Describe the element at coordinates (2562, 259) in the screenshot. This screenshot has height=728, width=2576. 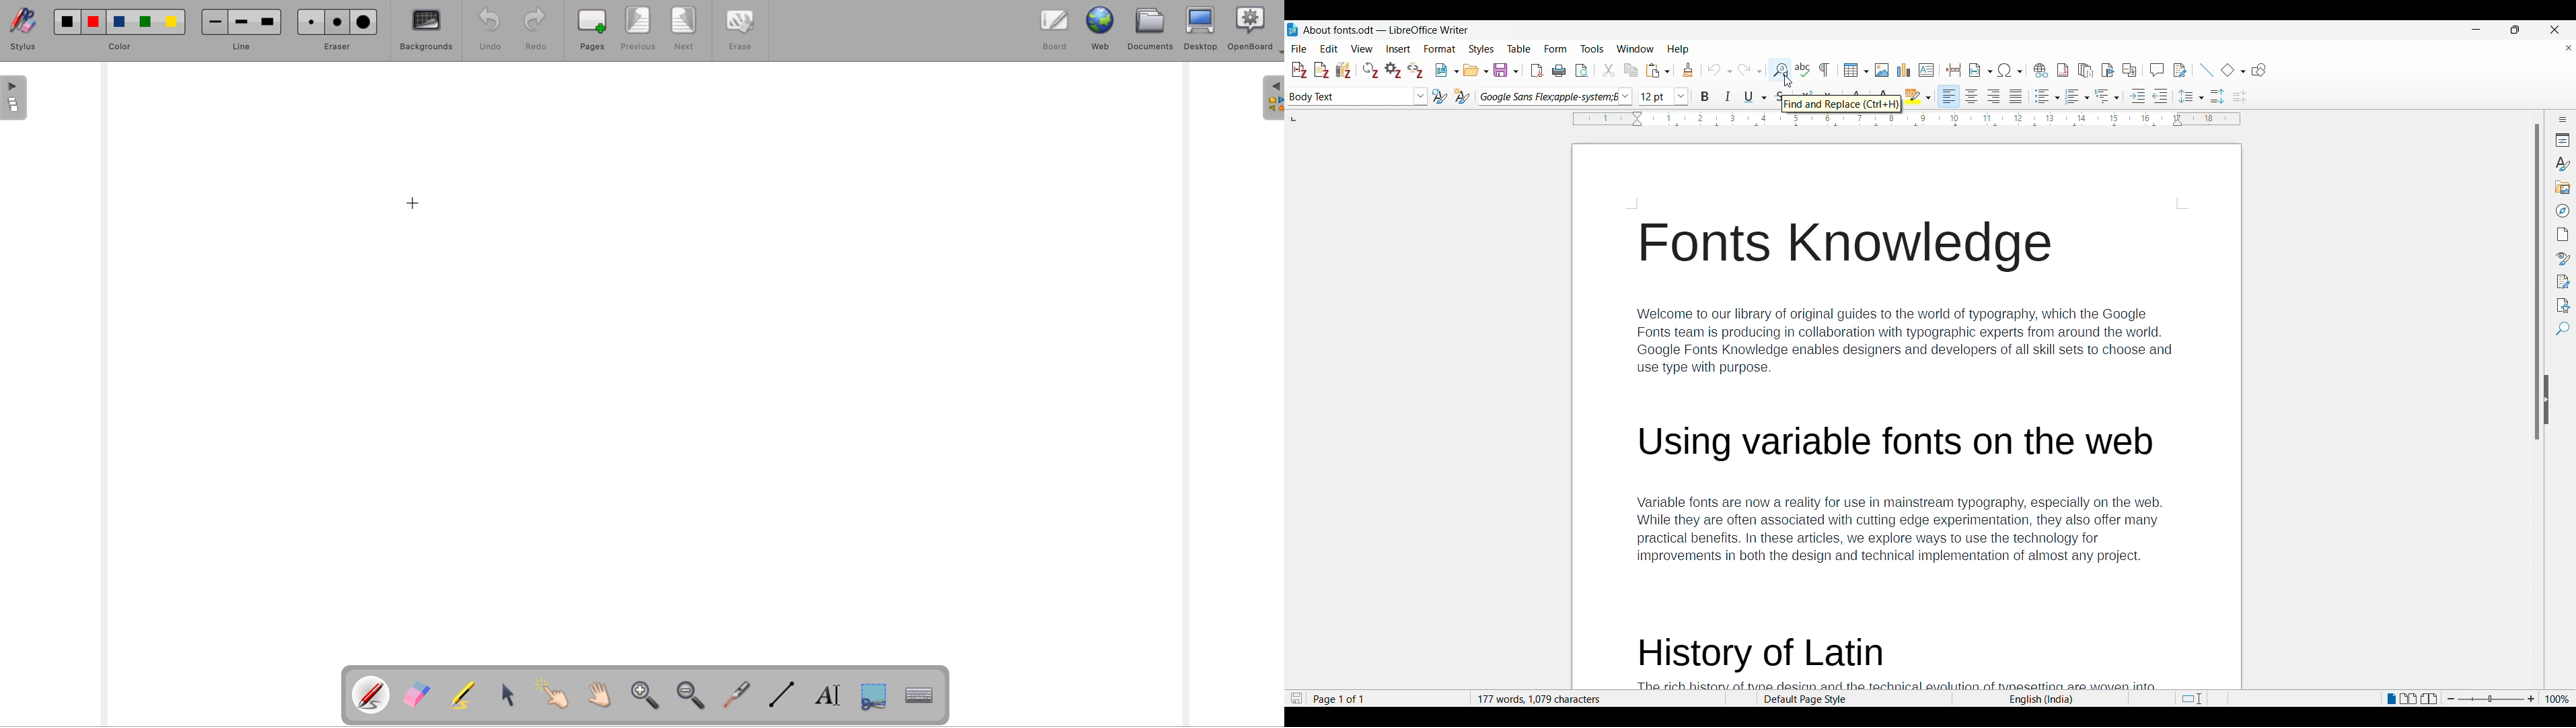
I see `Style inspector` at that location.